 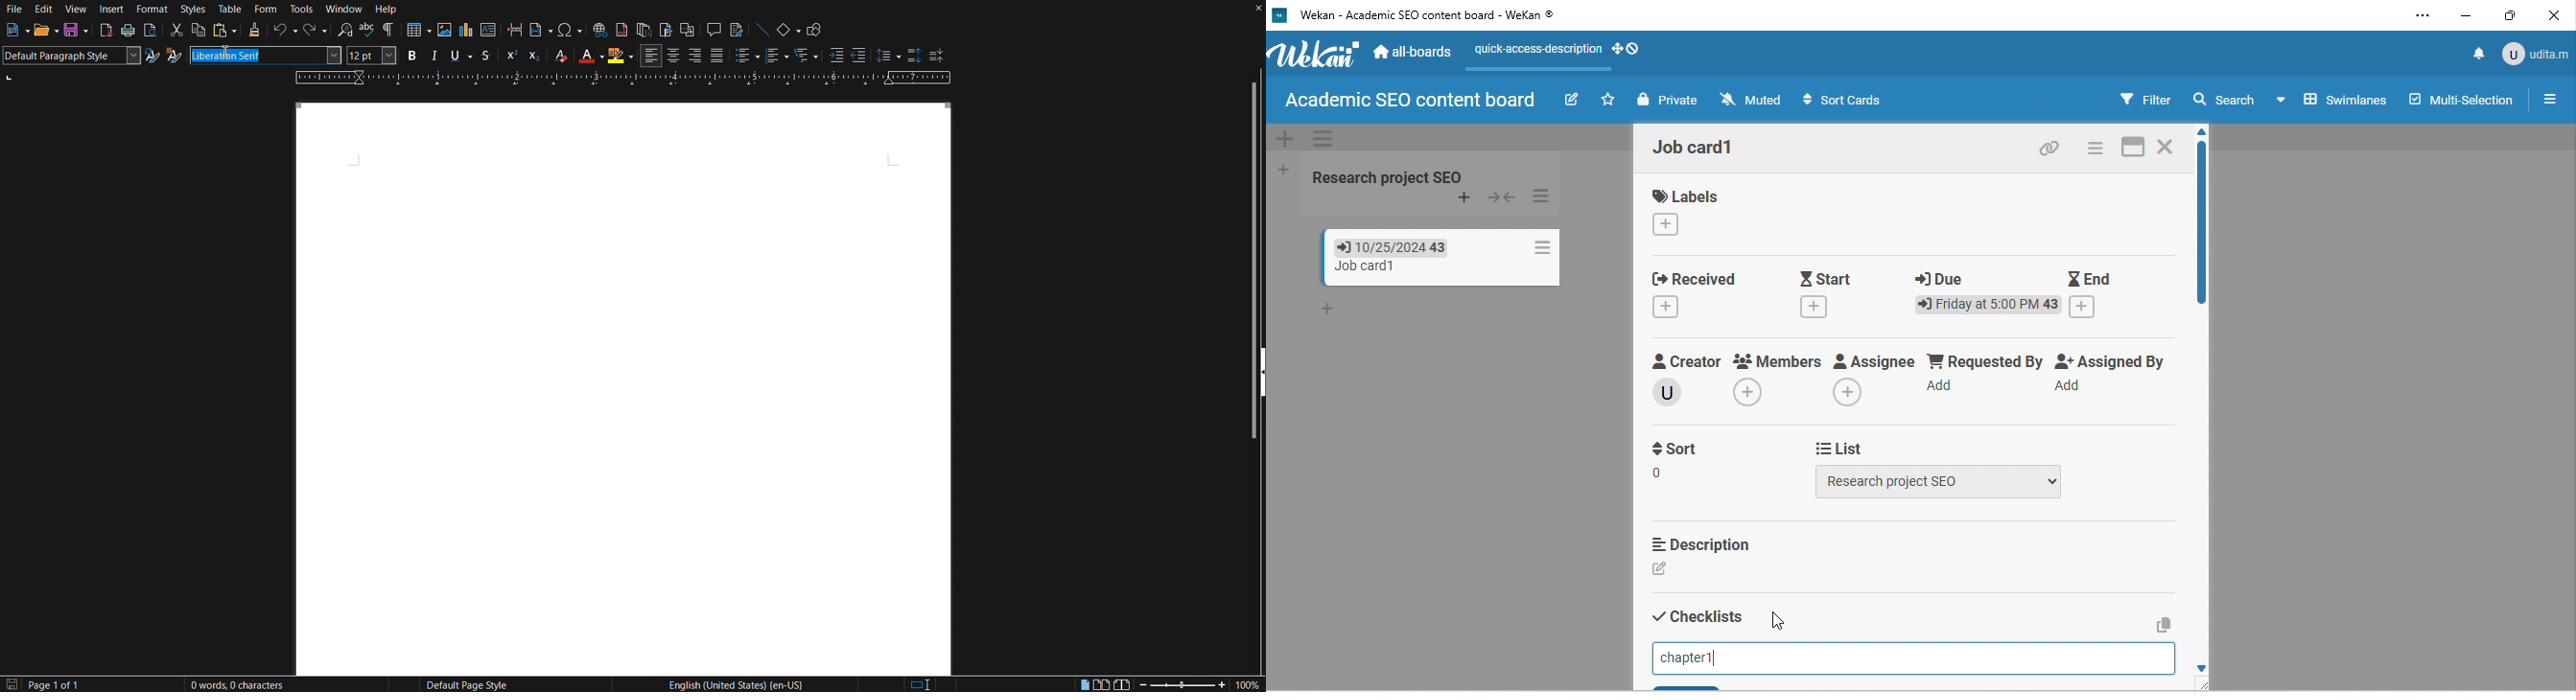 What do you see at coordinates (510, 55) in the screenshot?
I see `Super Script` at bounding box center [510, 55].